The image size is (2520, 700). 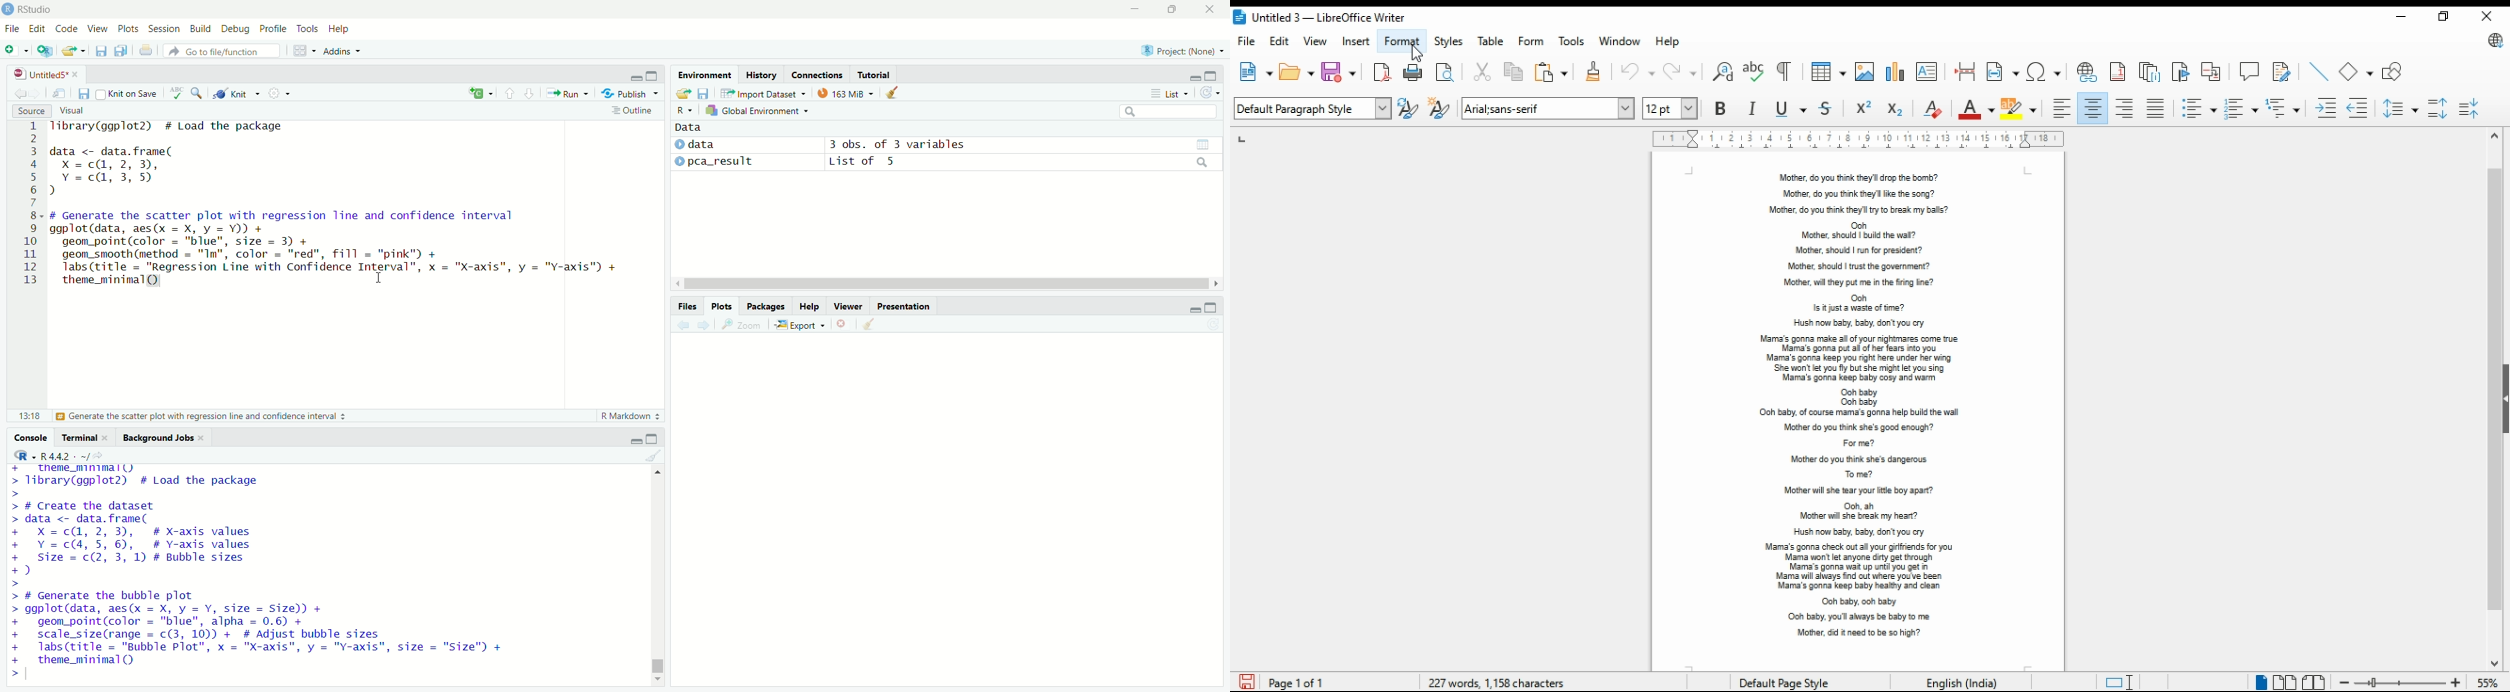 I want to click on Refresh the list of objects in the environment, so click(x=1209, y=93).